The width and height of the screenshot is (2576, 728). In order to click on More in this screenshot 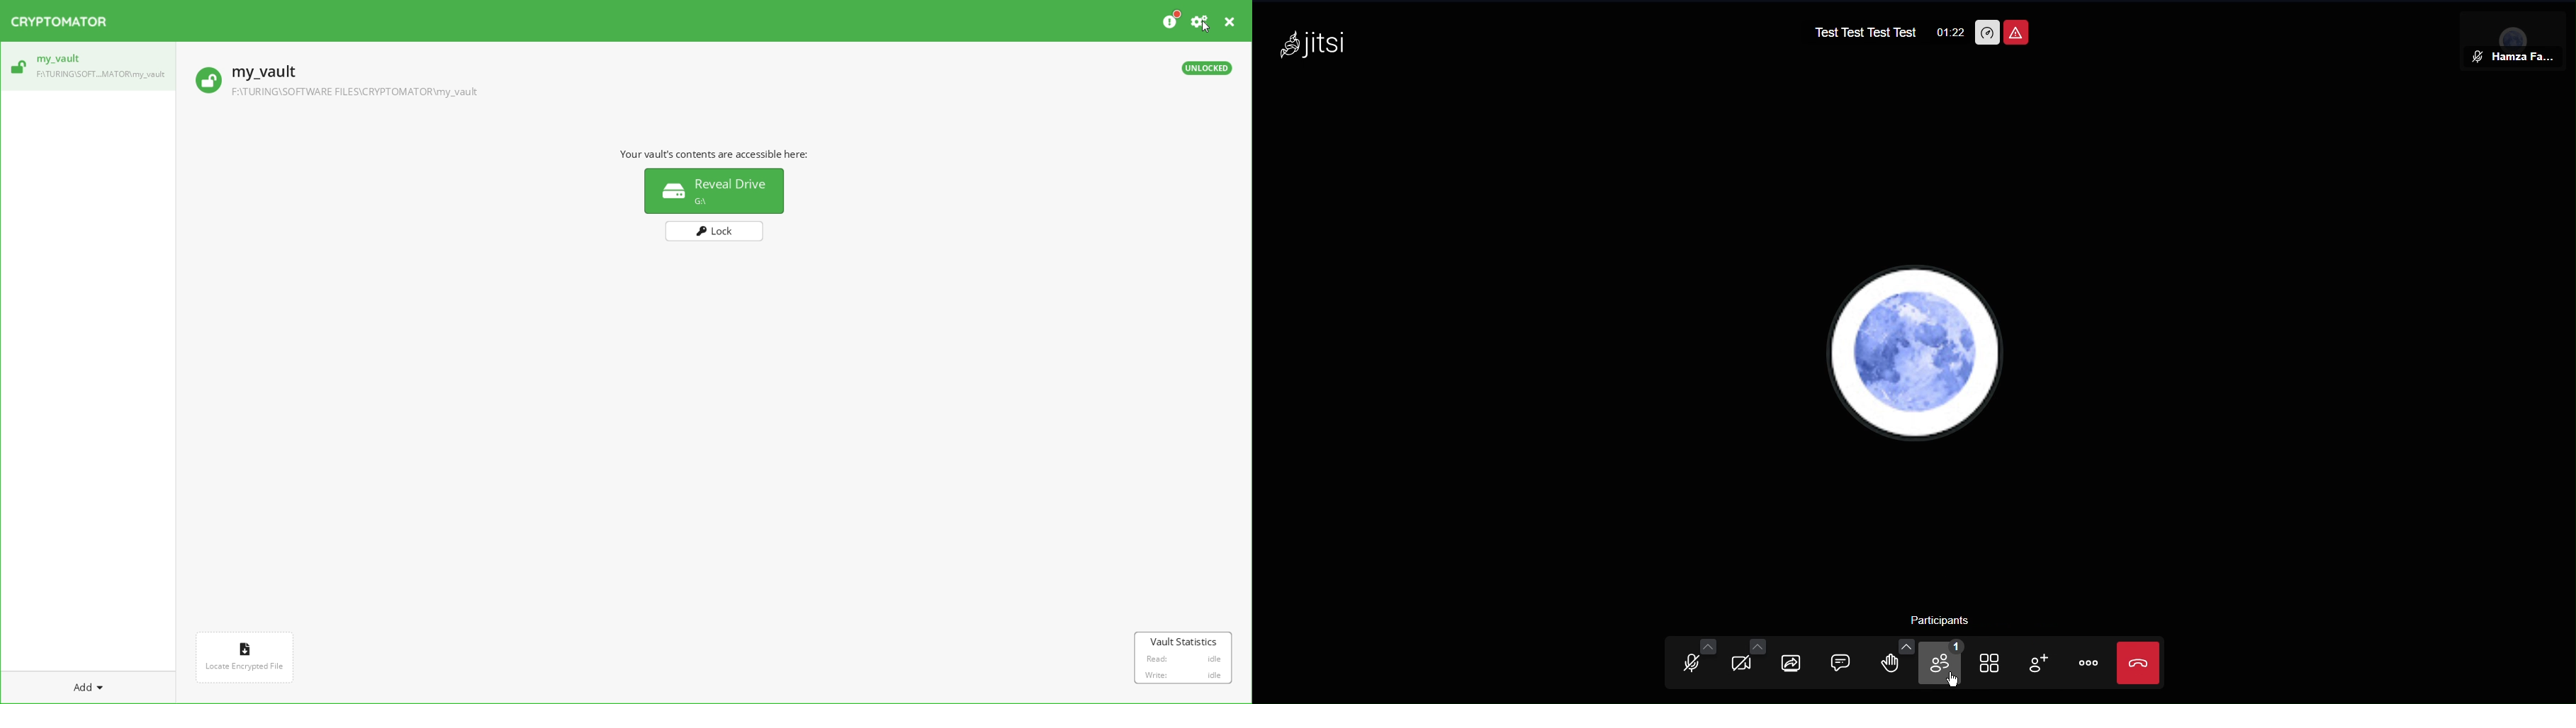, I will do `click(2090, 665)`.